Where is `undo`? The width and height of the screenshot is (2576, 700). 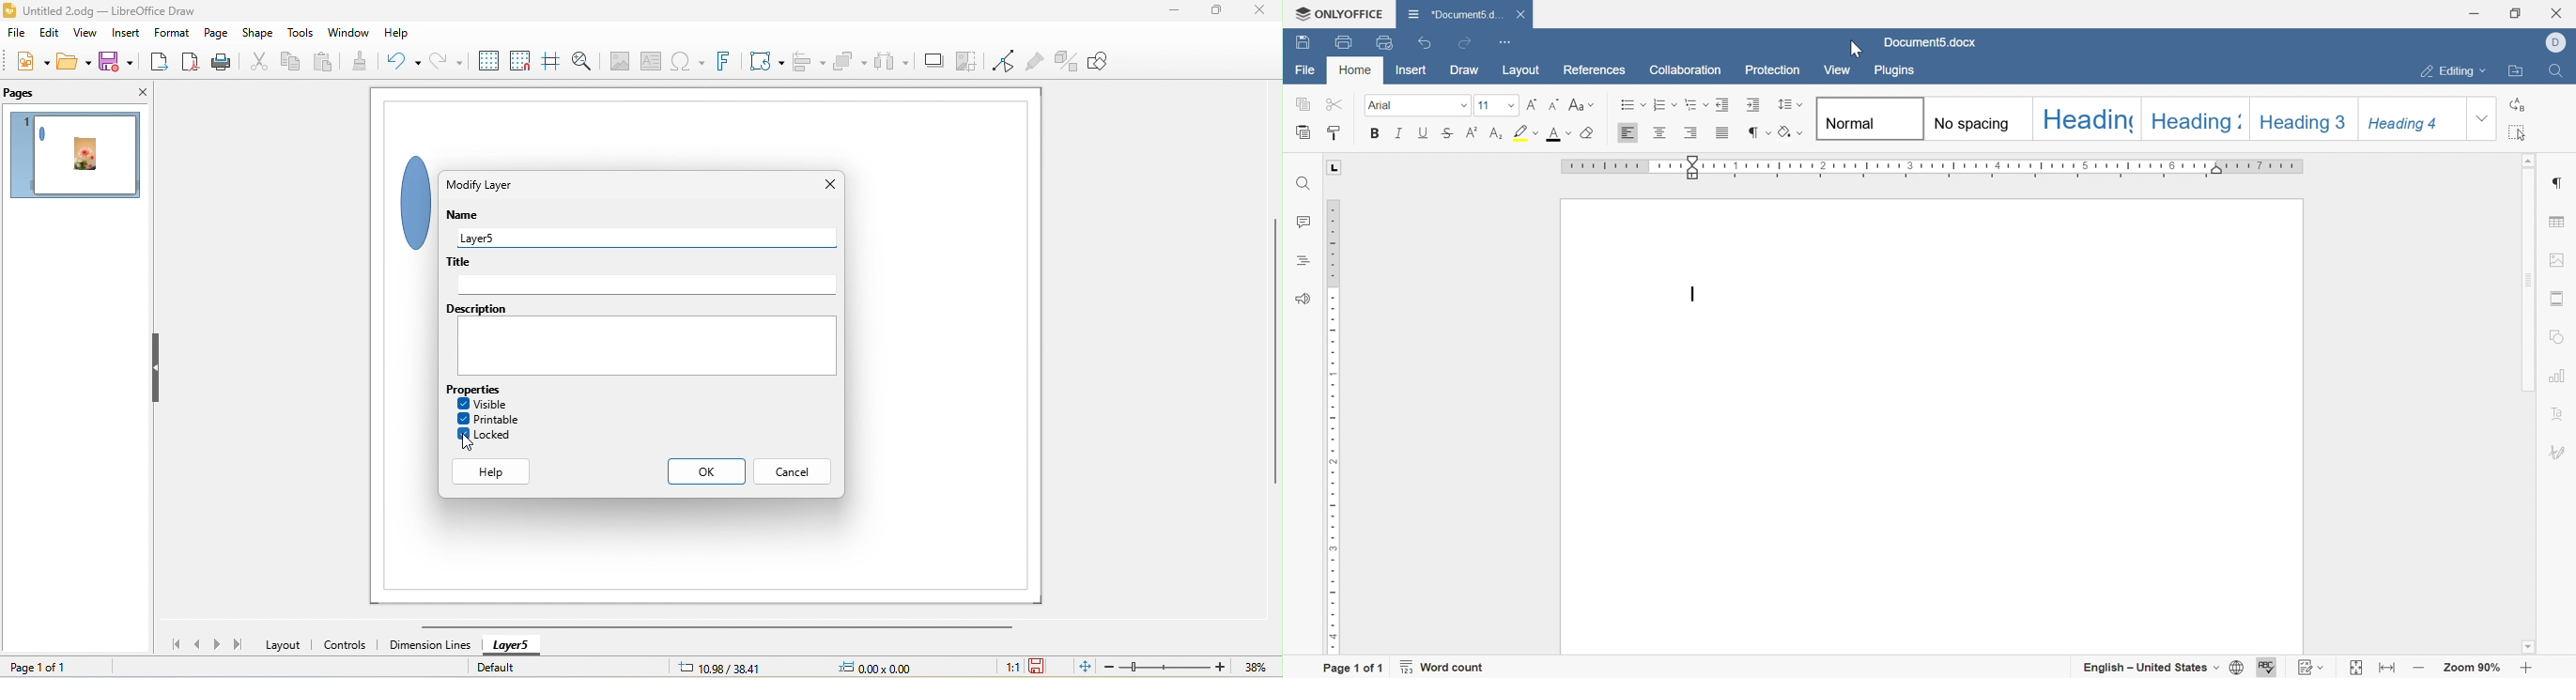 undo is located at coordinates (409, 61).